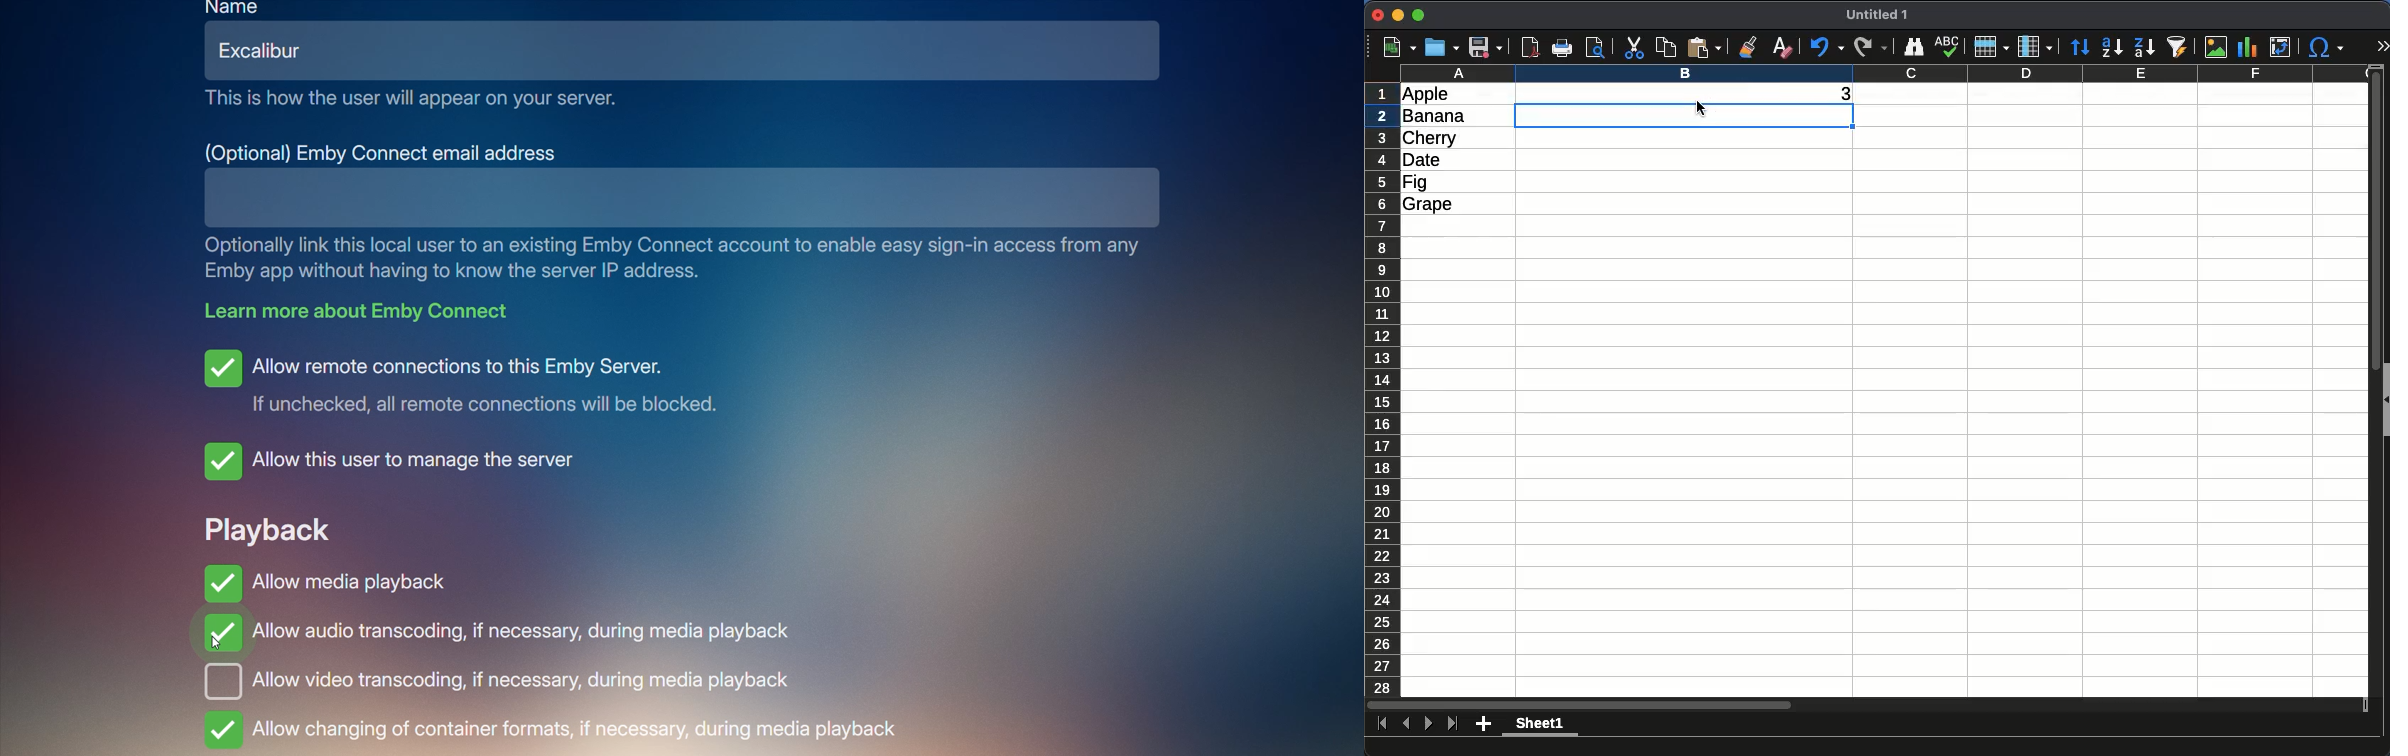 Image resolution: width=2408 pixels, height=756 pixels. Describe the element at coordinates (1429, 724) in the screenshot. I see `next sheet` at that location.